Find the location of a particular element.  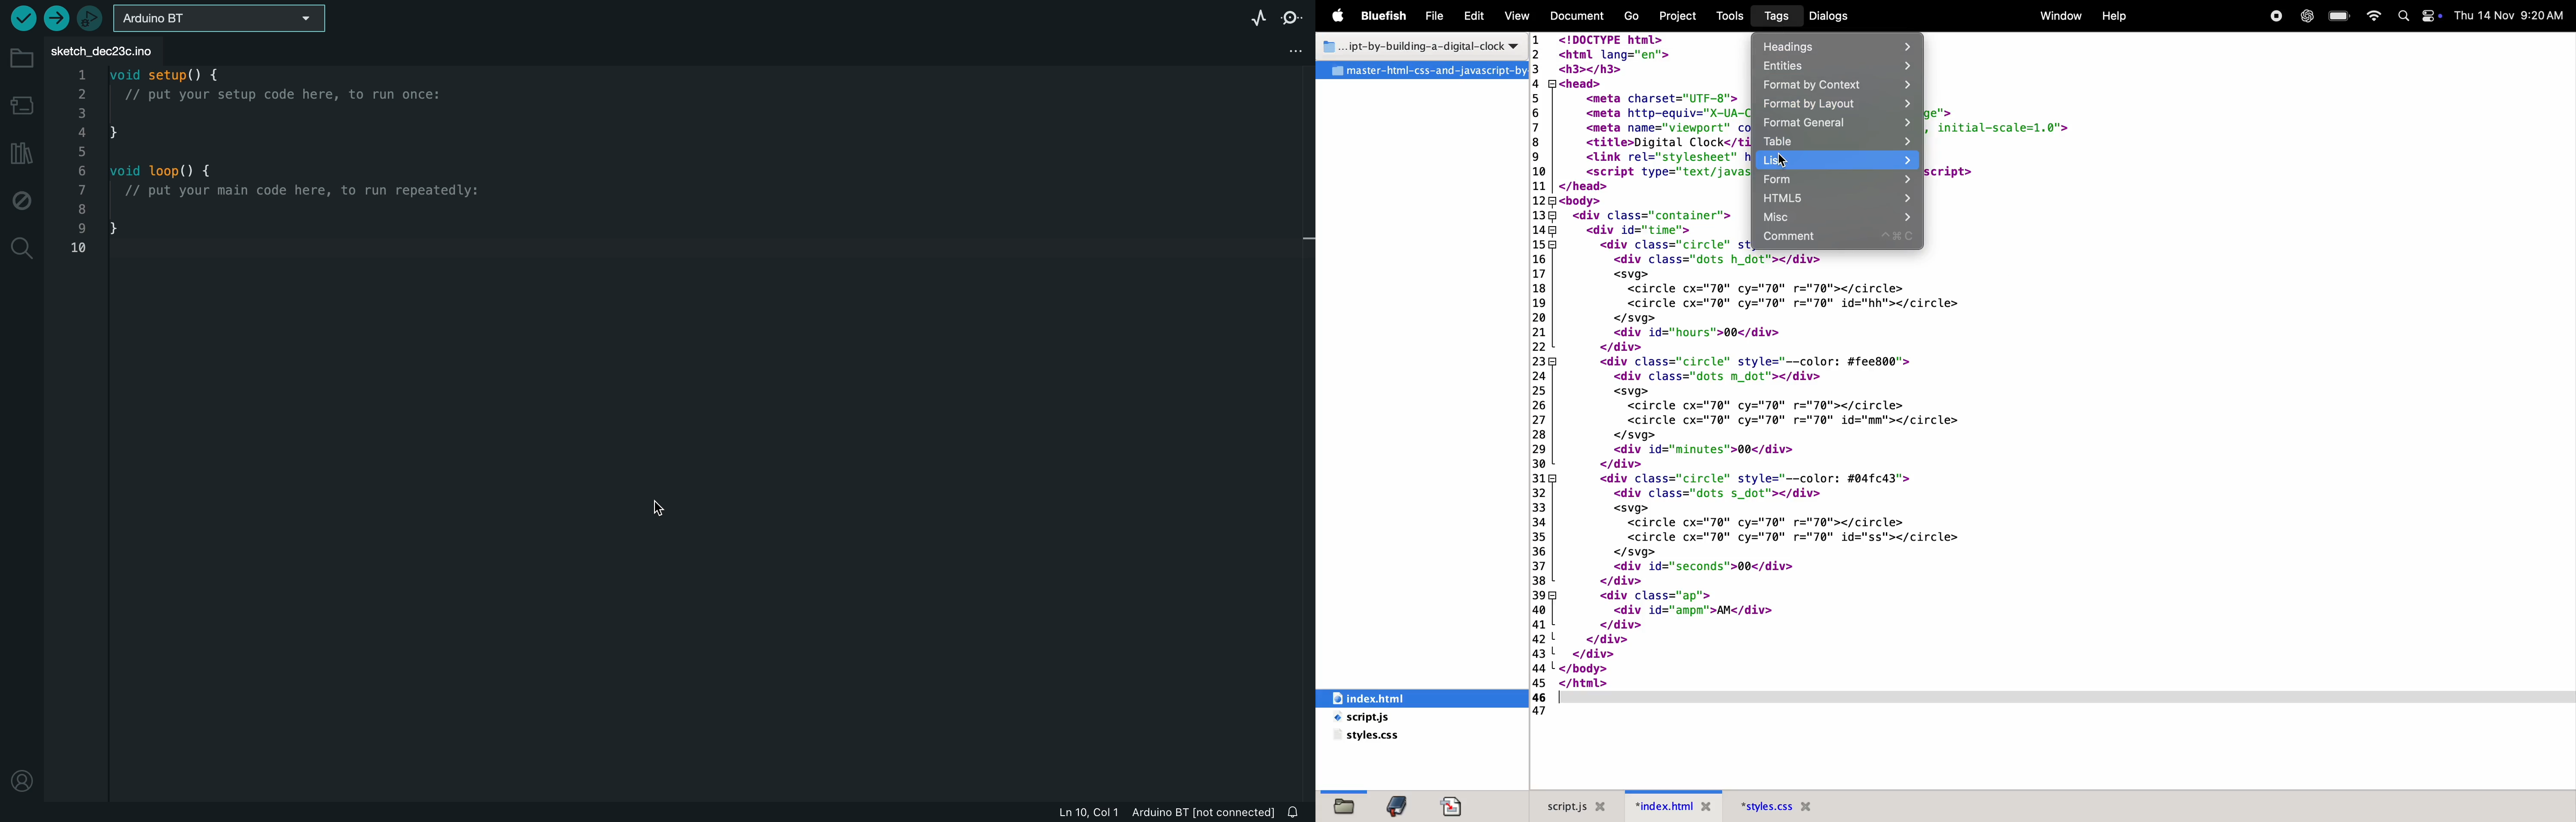

Projects is located at coordinates (1682, 15).